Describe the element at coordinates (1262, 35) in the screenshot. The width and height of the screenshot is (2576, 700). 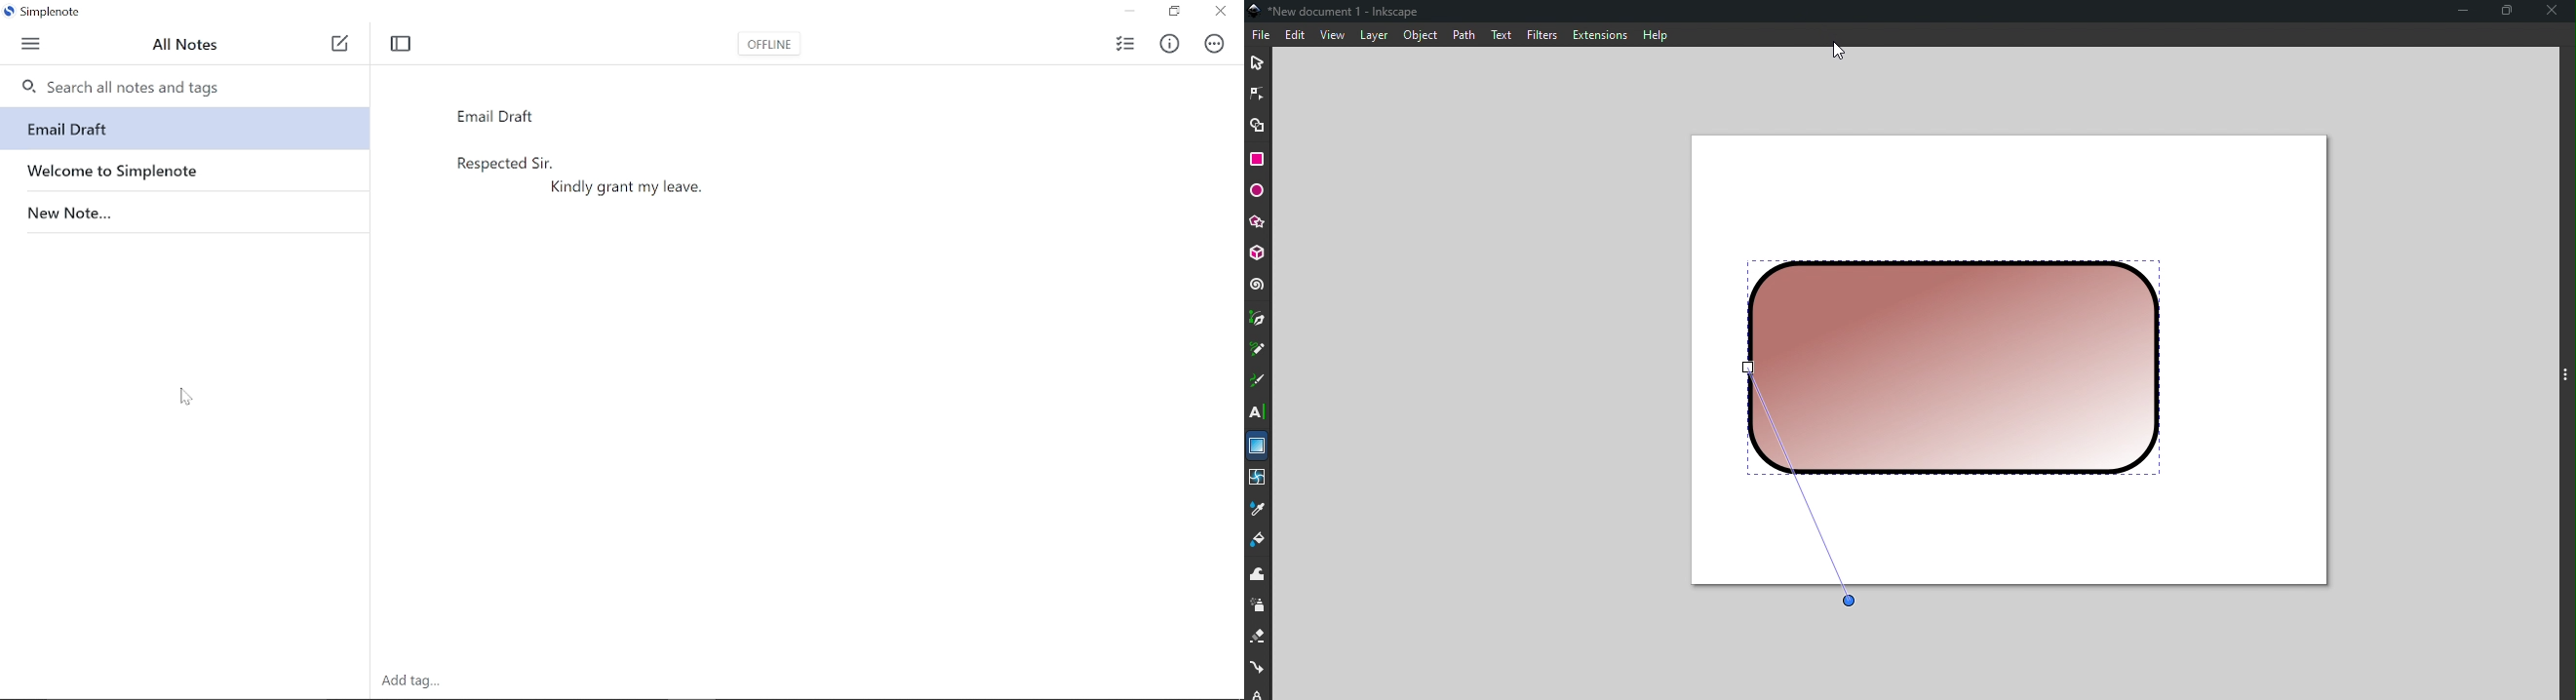
I see `File` at that location.